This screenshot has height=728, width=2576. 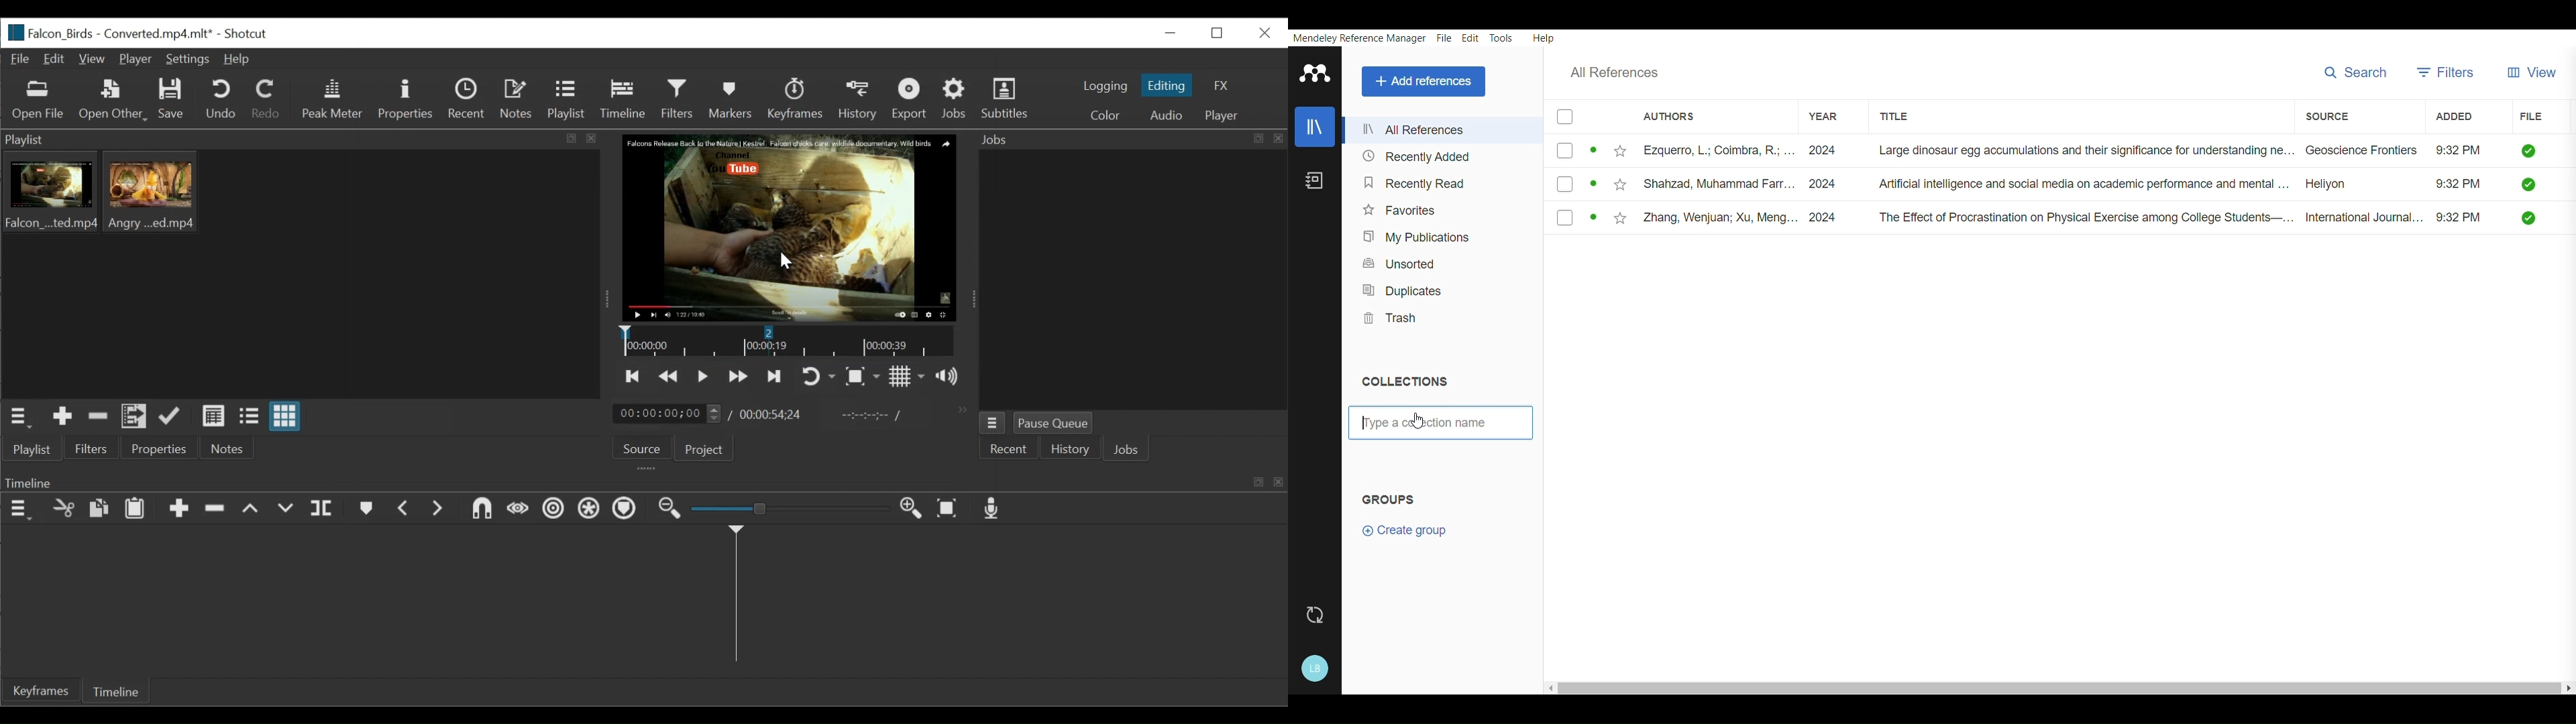 I want to click on Ripple all tracks, so click(x=590, y=511).